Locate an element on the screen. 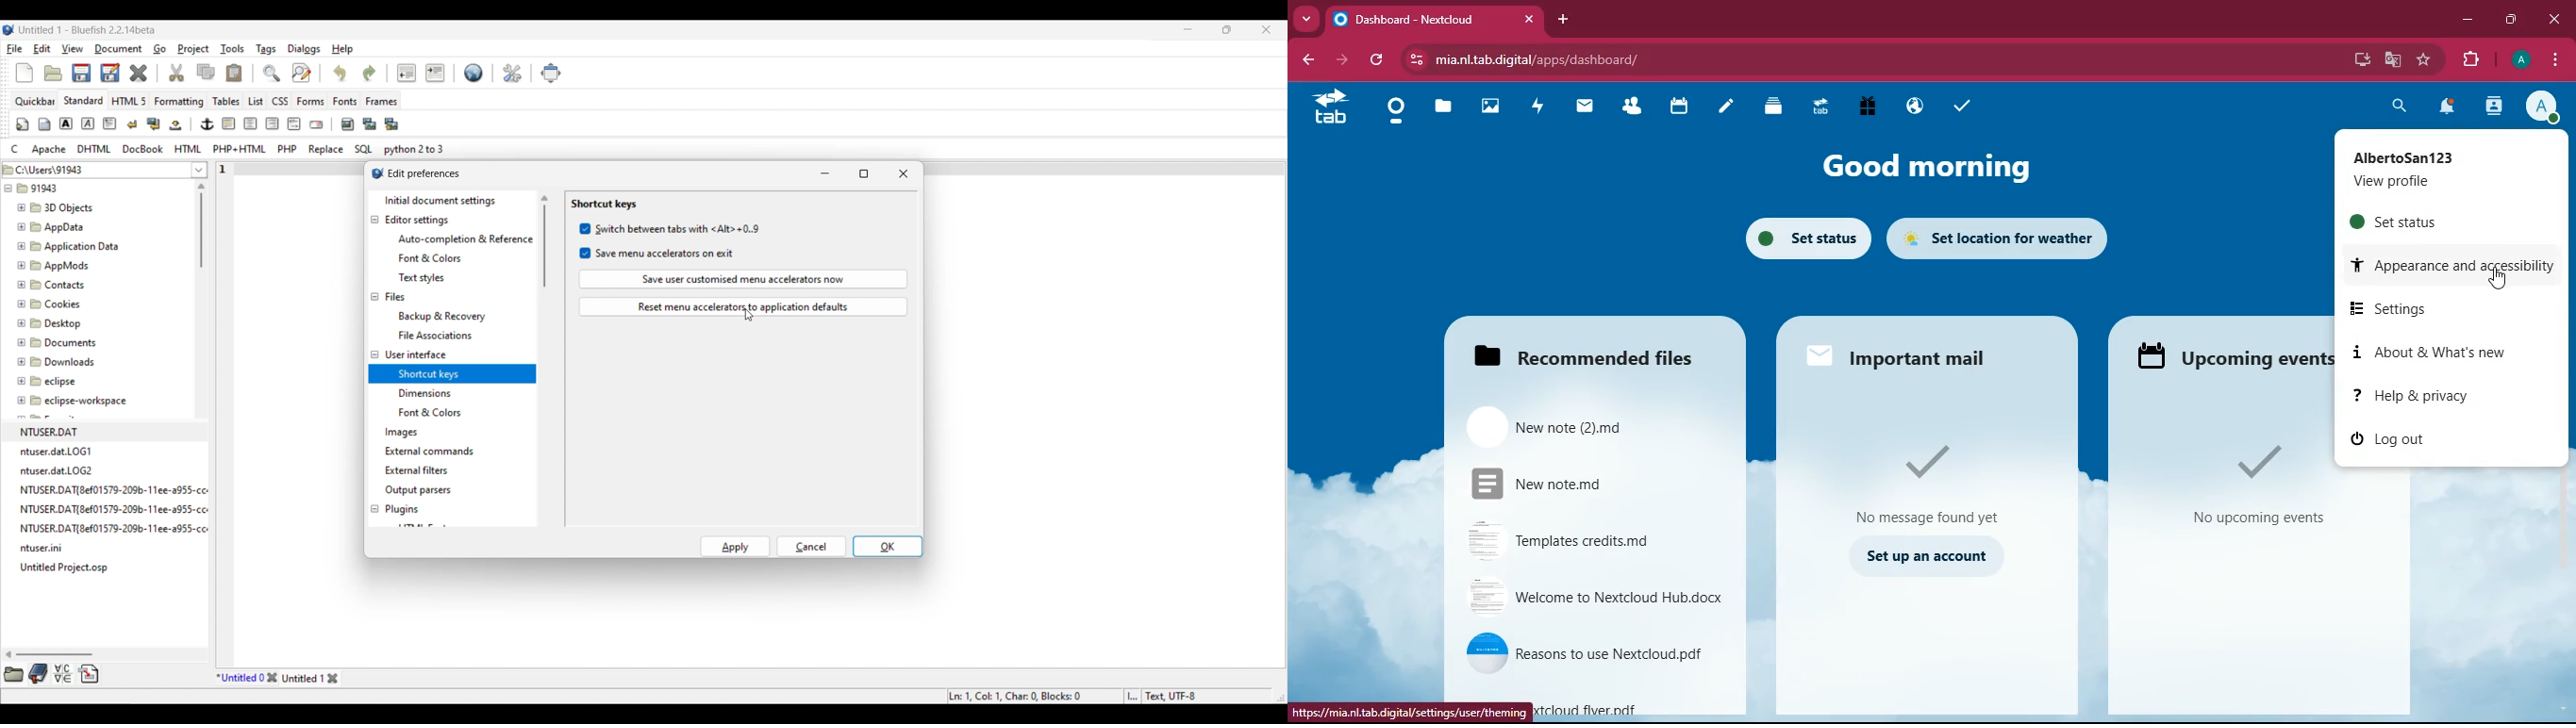  favourite is located at coordinates (2424, 59).